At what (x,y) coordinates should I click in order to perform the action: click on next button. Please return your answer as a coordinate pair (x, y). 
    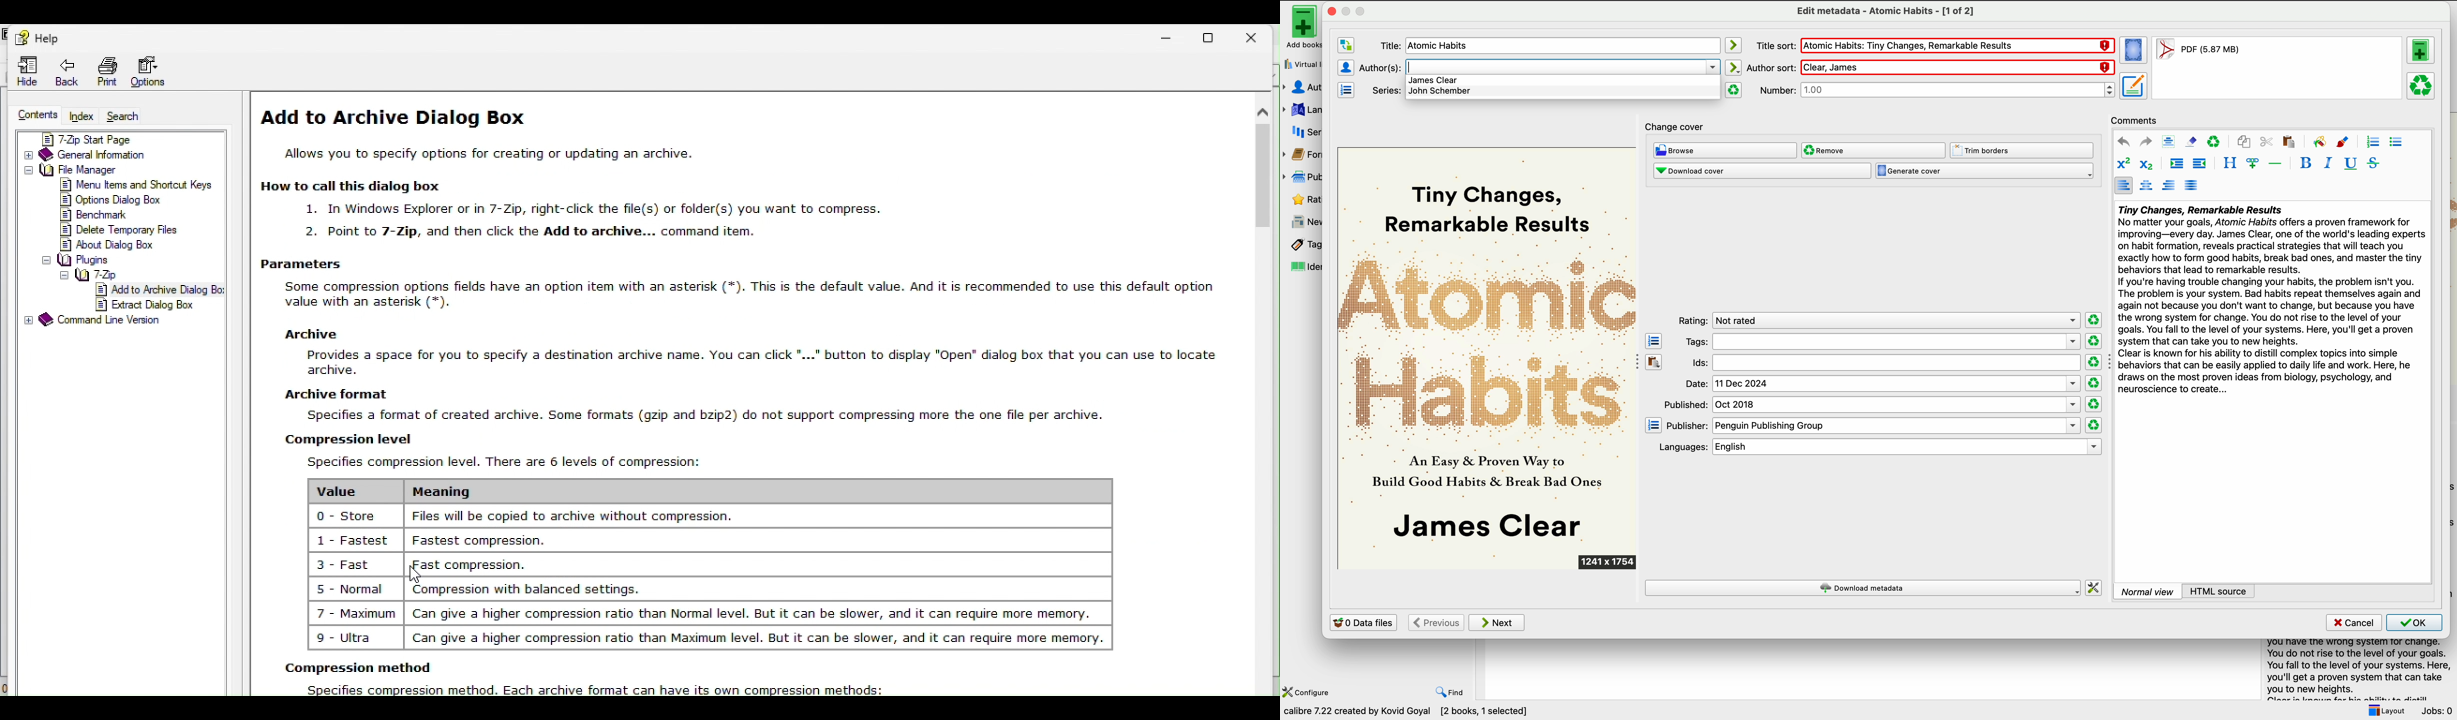
    Looking at the image, I should click on (1498, 623).